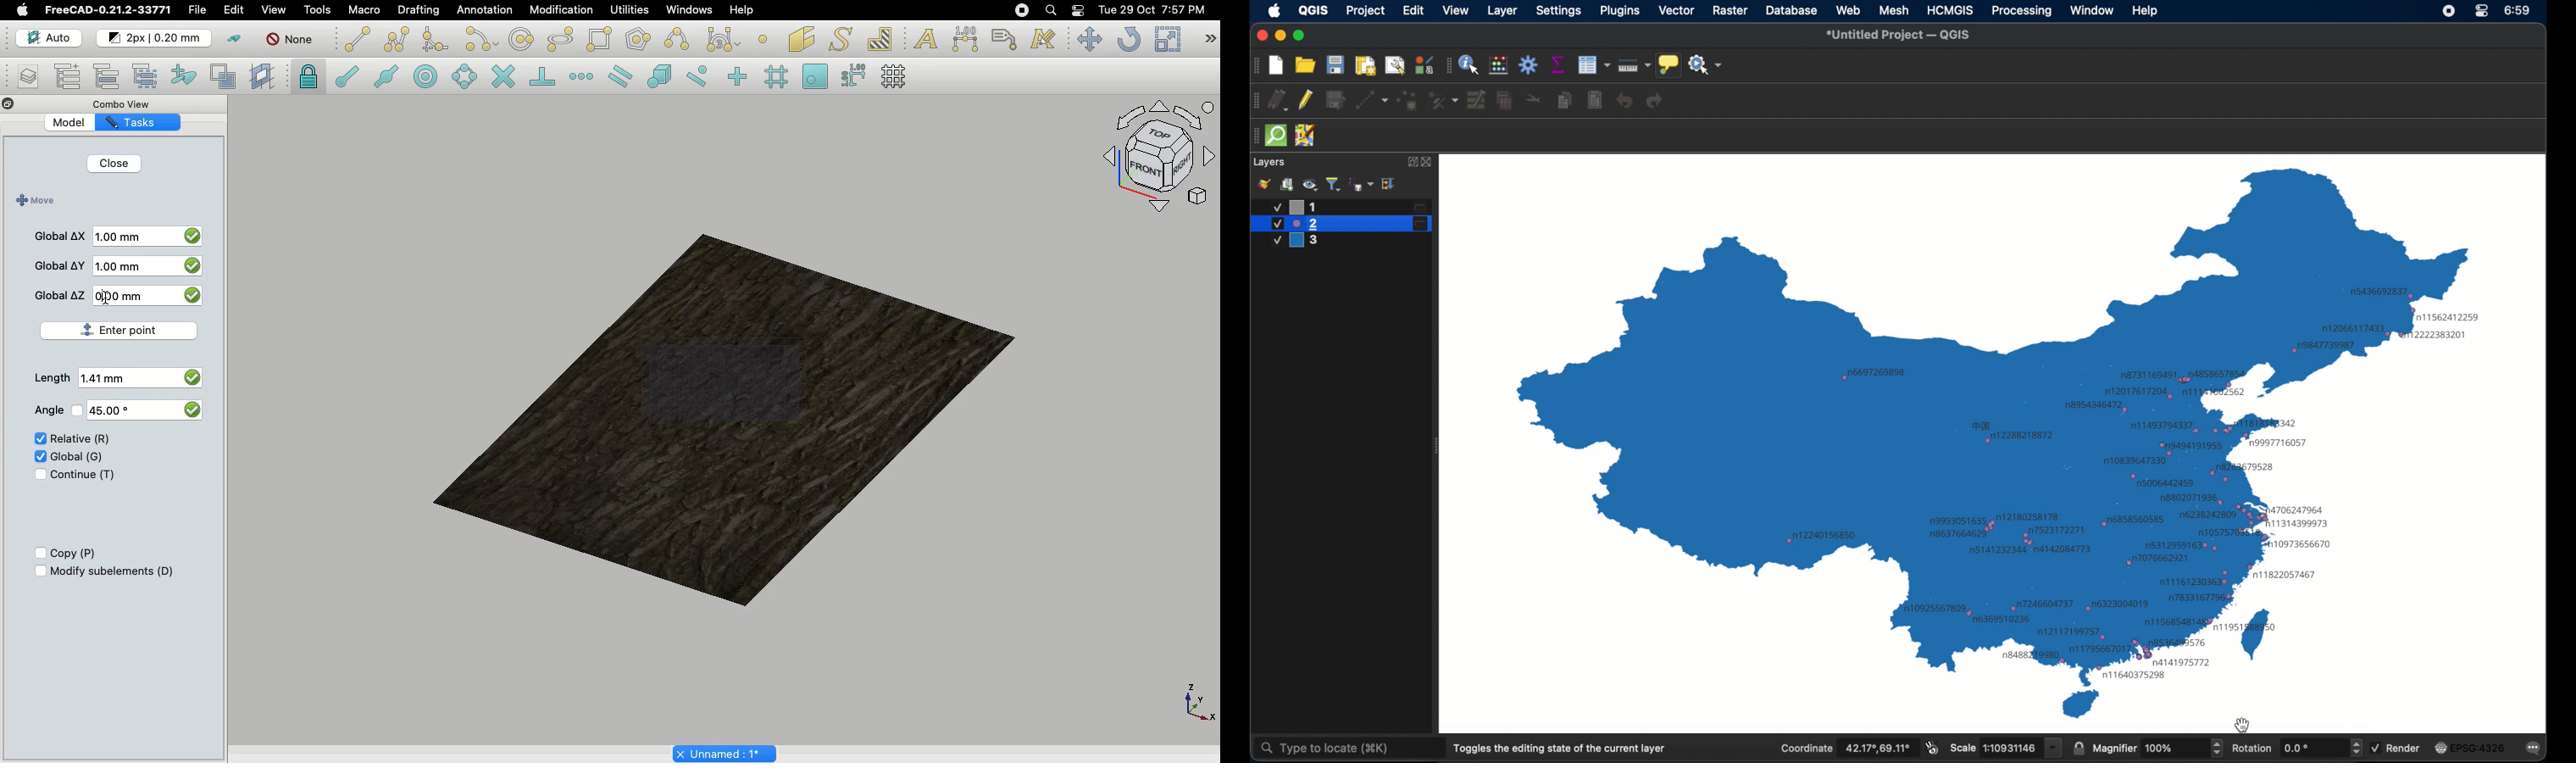 The height and width of the screenshot is (784, 2576). What do you see at coordinates (663, 78) in the screenshot?
I see `Snap special ` at bounding box center [663, 78].